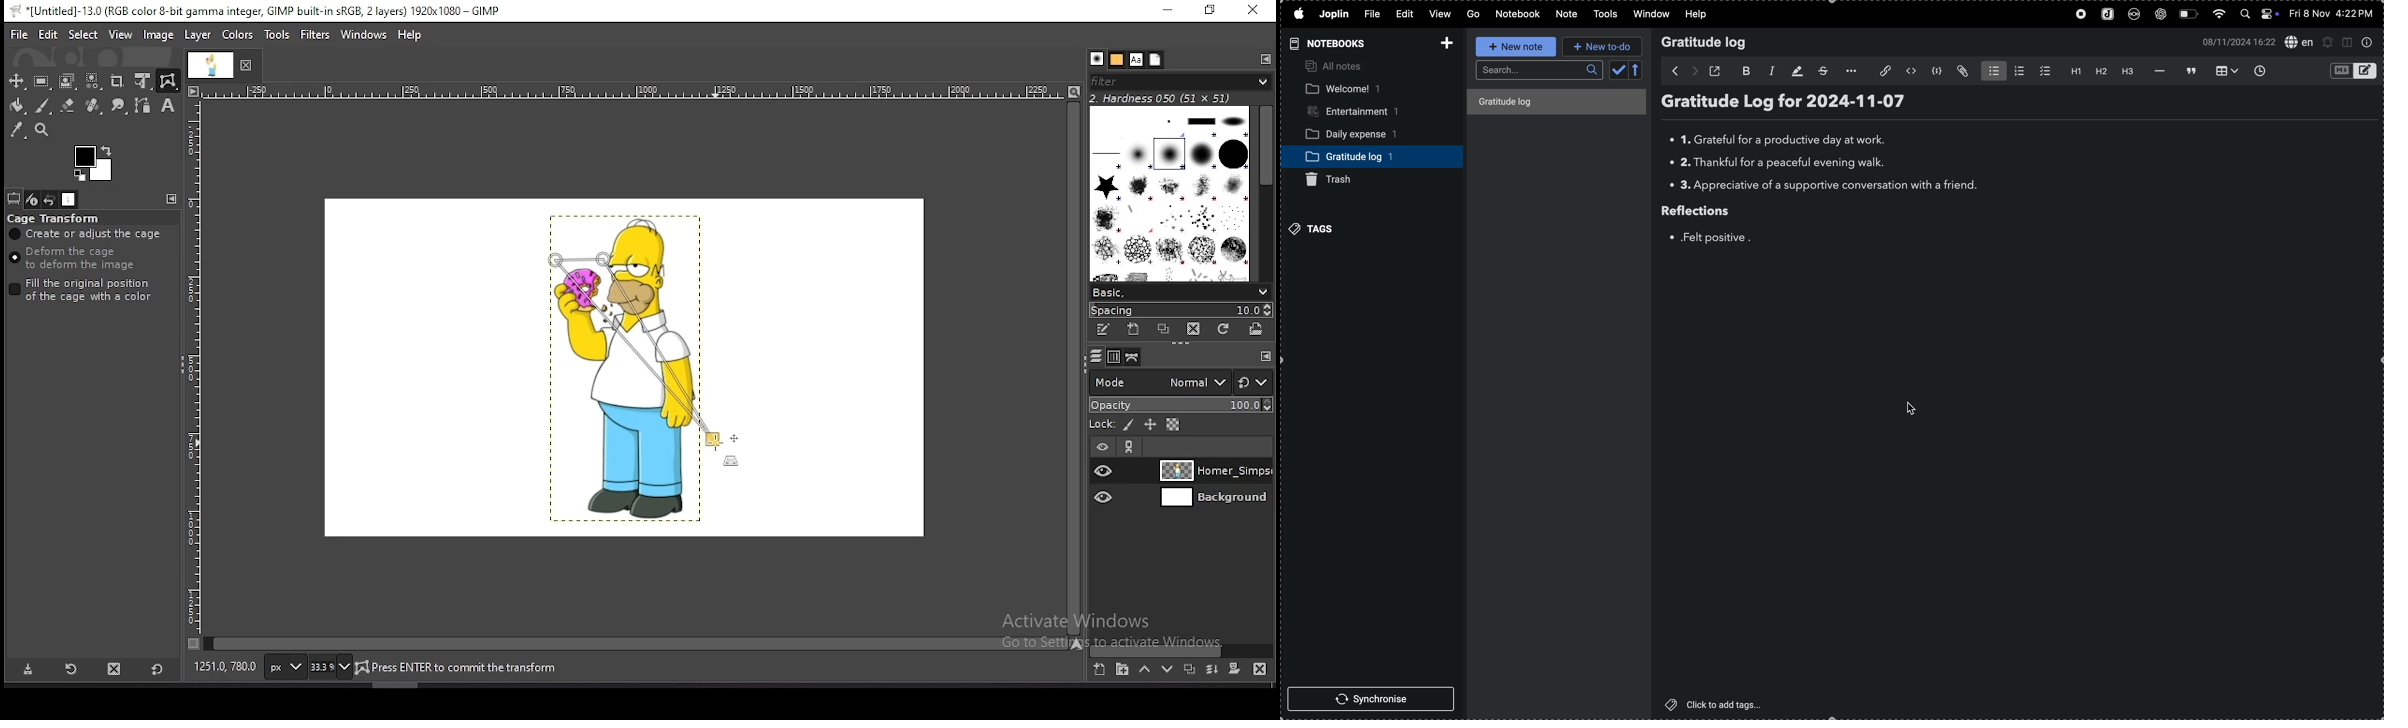 The width and height of the screenshot is (2408, 728). What do you see at coordinates (1693, 72) in the screenshot?
I see `forward` at bounding box center [1693, 72].